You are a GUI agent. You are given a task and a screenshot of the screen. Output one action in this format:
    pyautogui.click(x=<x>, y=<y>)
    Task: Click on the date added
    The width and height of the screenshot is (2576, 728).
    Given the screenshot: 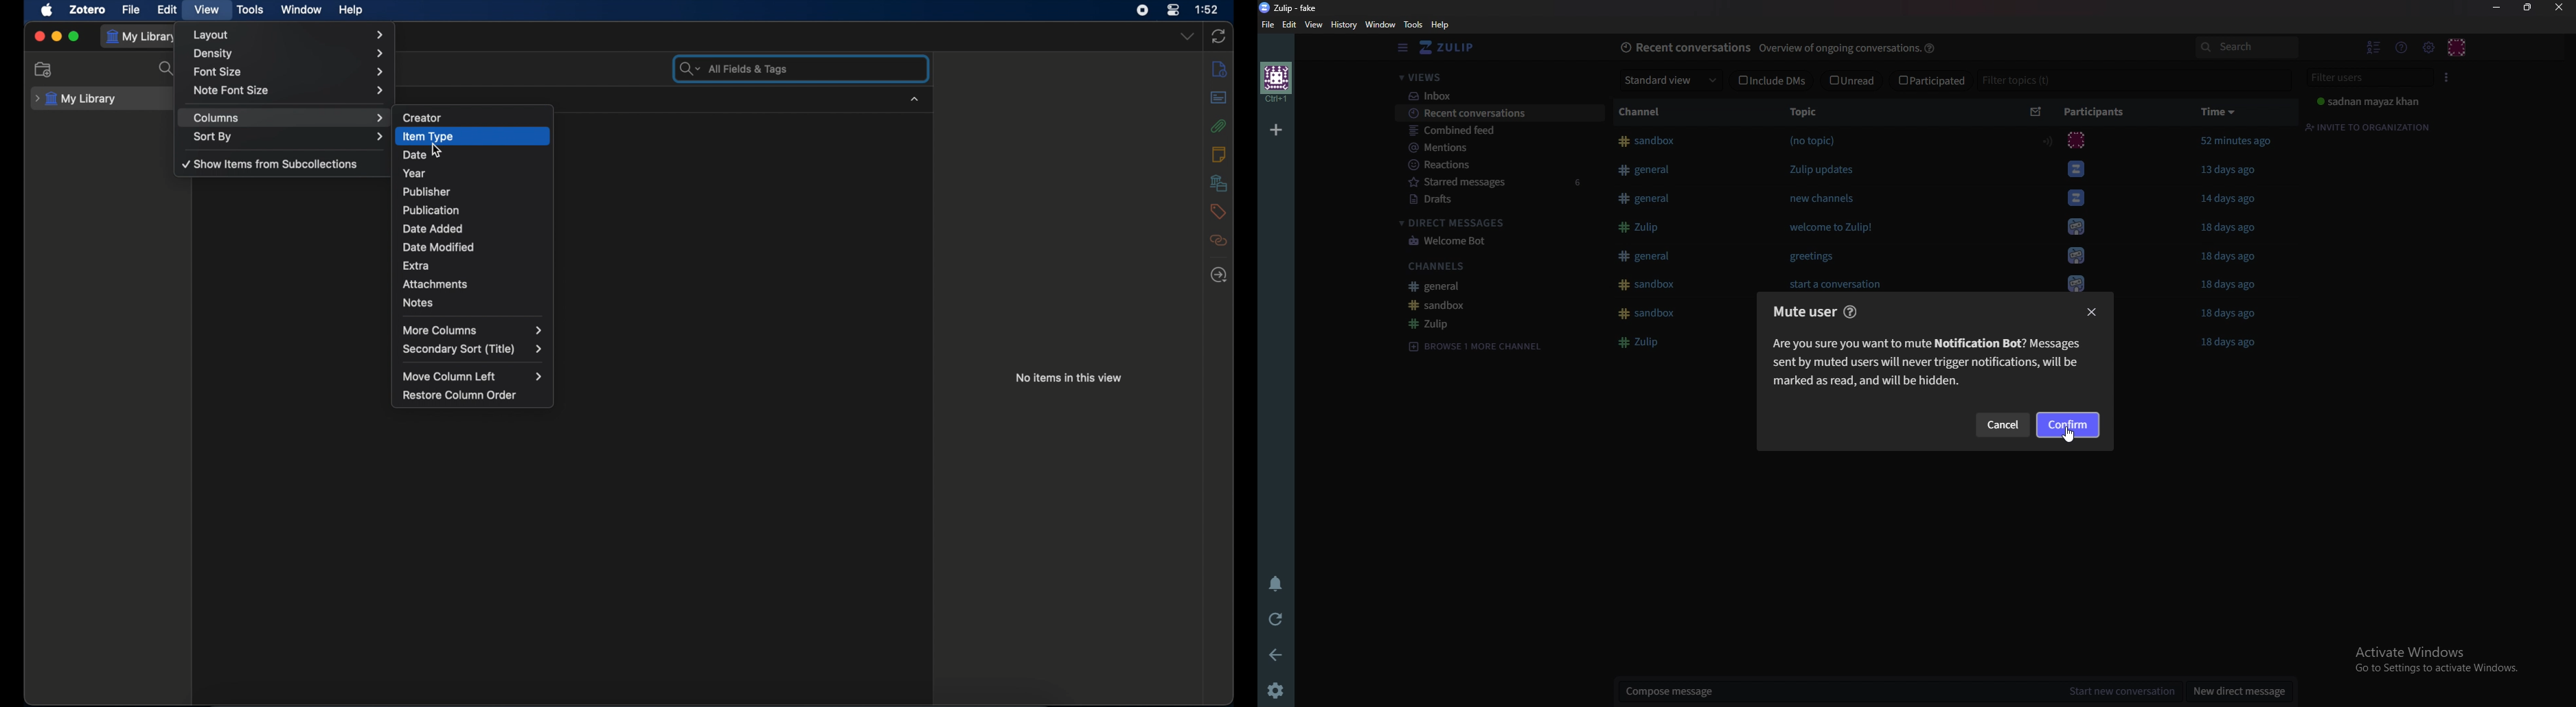 What is the action you would take?
    pyautogui.click(x=434, y=228)
    